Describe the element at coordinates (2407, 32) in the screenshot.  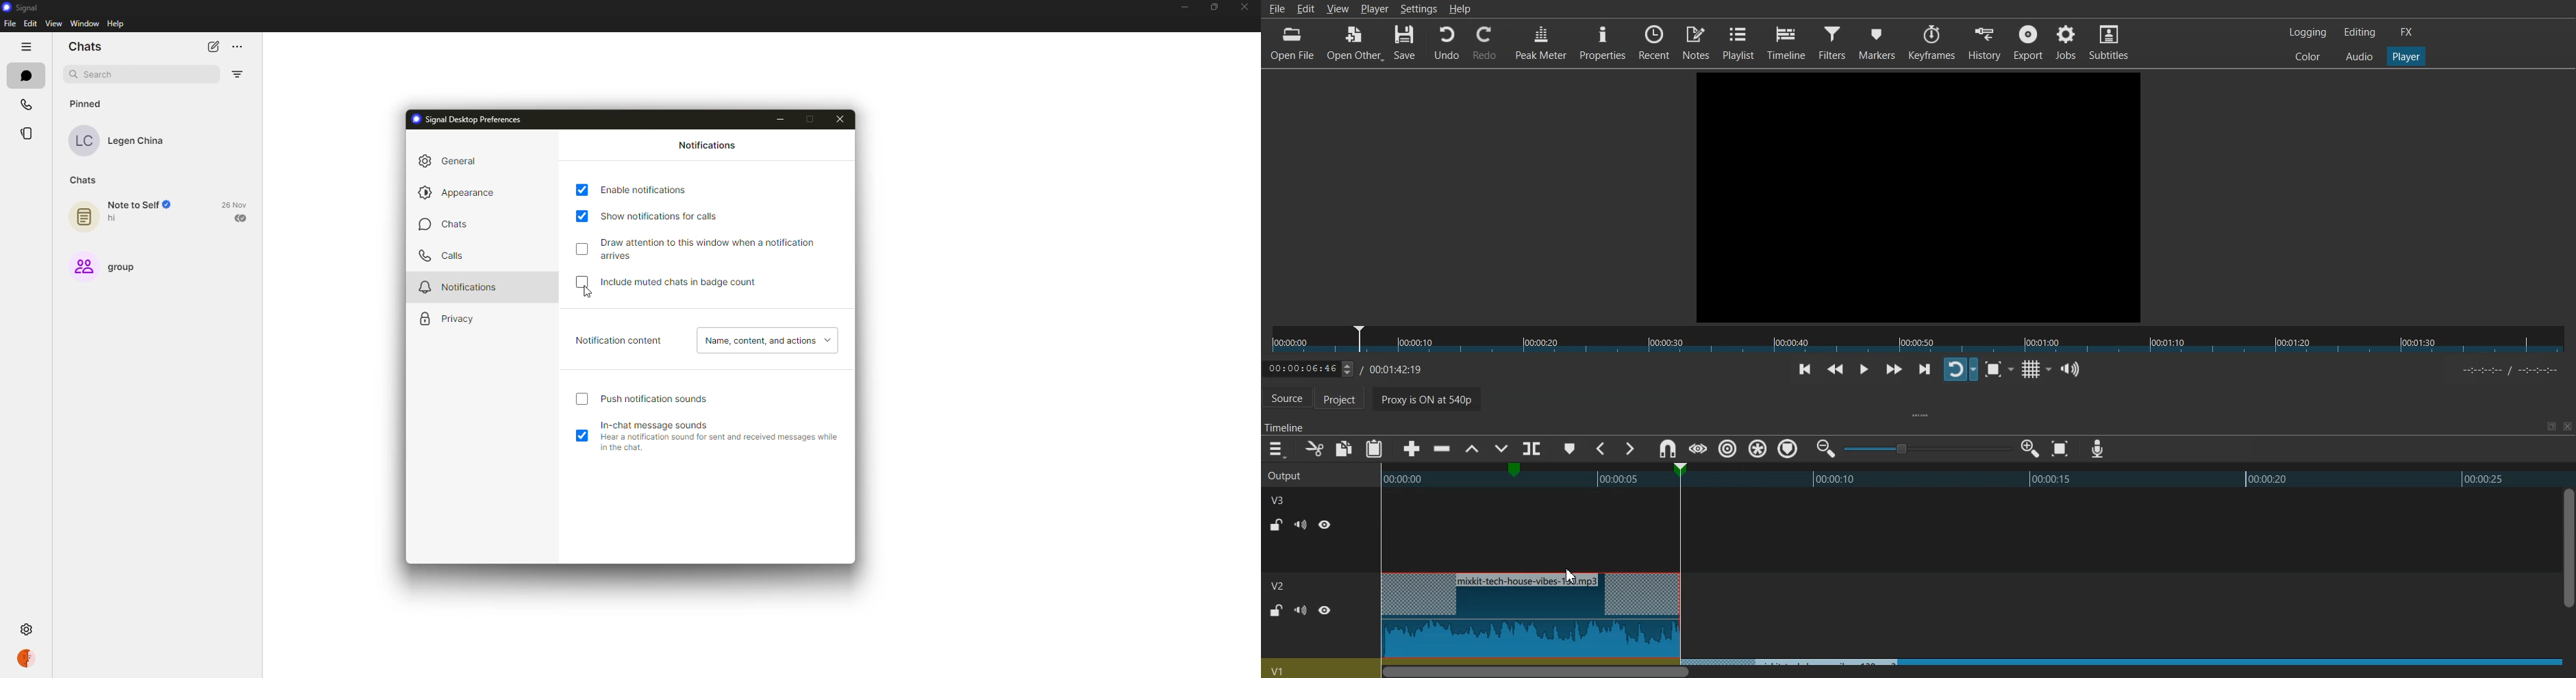
I see `FX` at that location.